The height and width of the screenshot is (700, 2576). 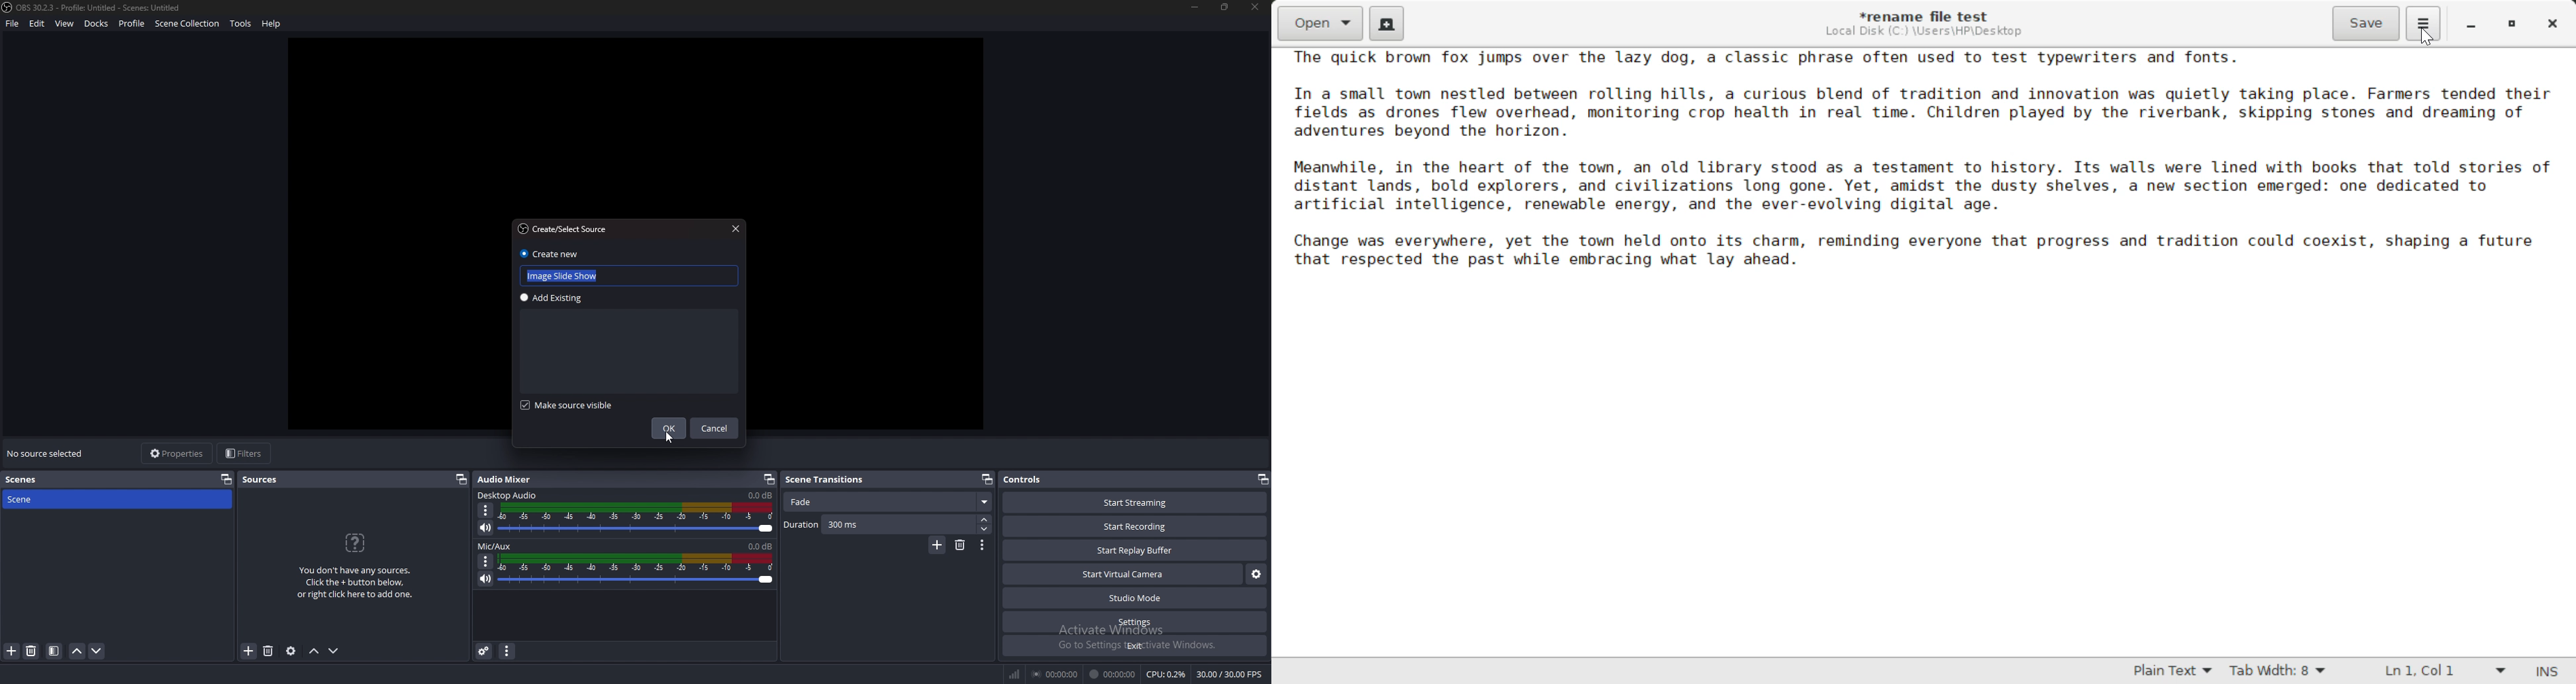 I want to click on pop out, so click(x=227, y=479).